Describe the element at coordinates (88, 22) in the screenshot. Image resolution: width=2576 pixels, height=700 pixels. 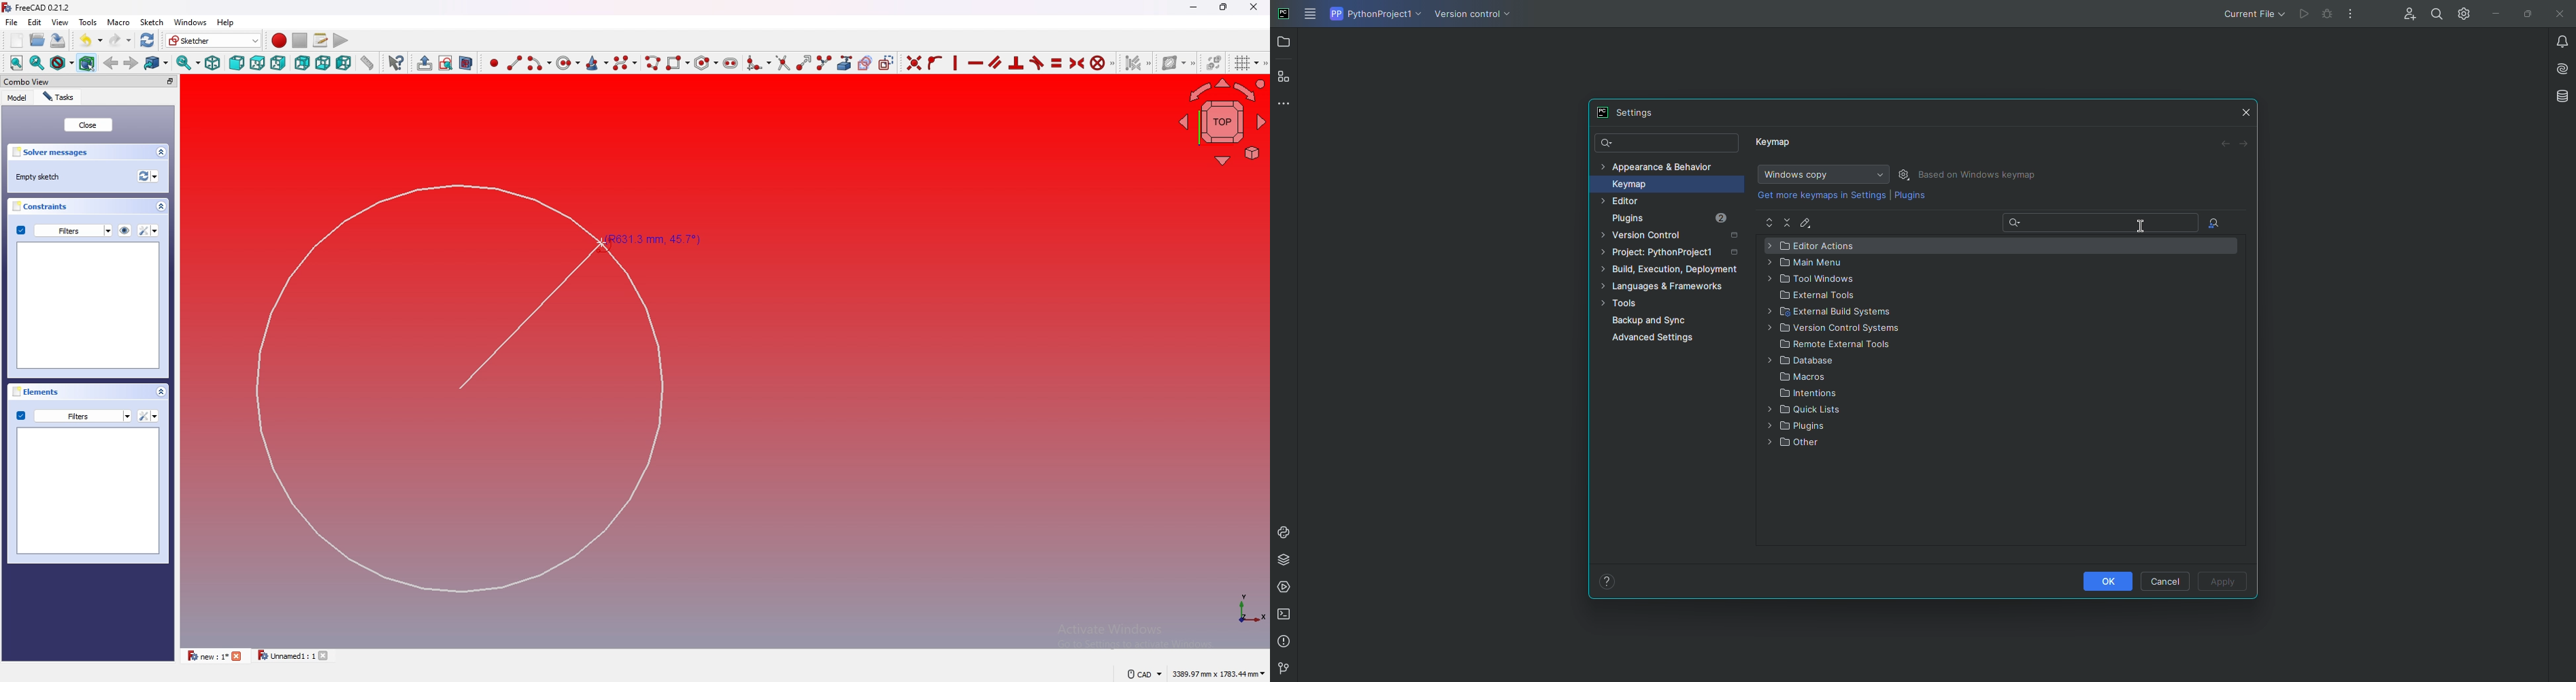
I see `tools` at that location.